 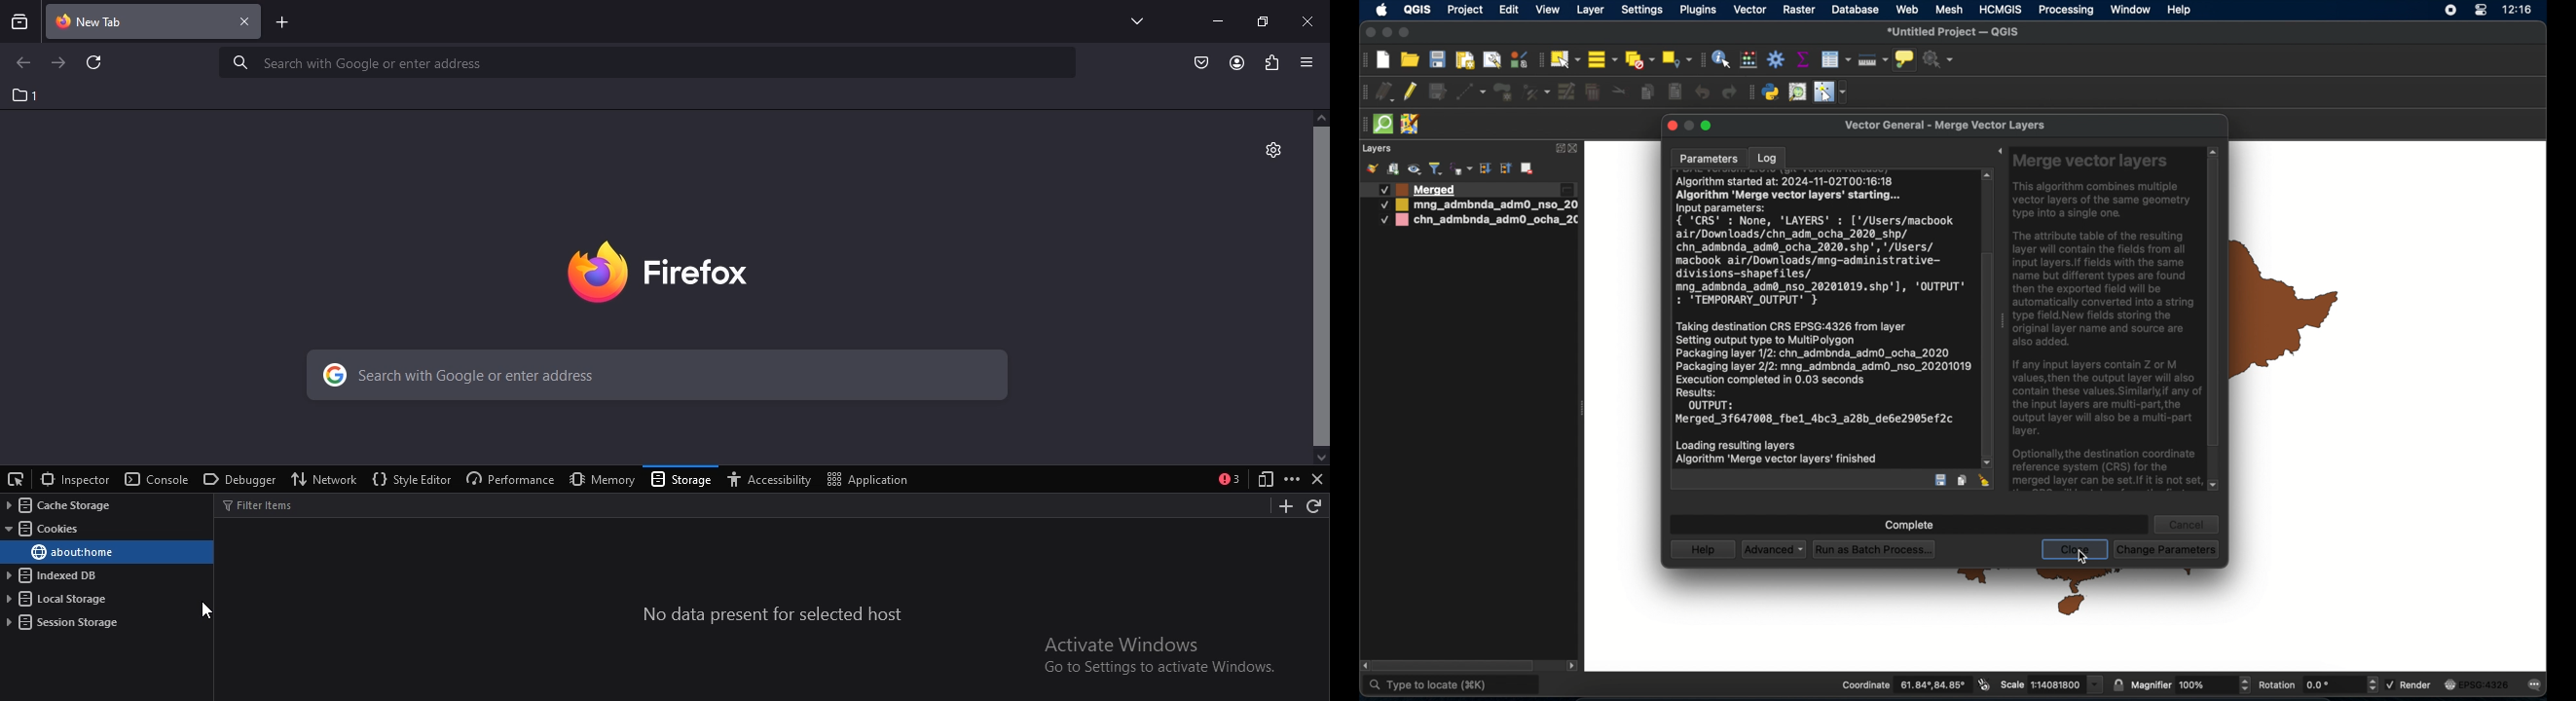 I want to click on filter legend by expression, so click(x=1460, y=167).